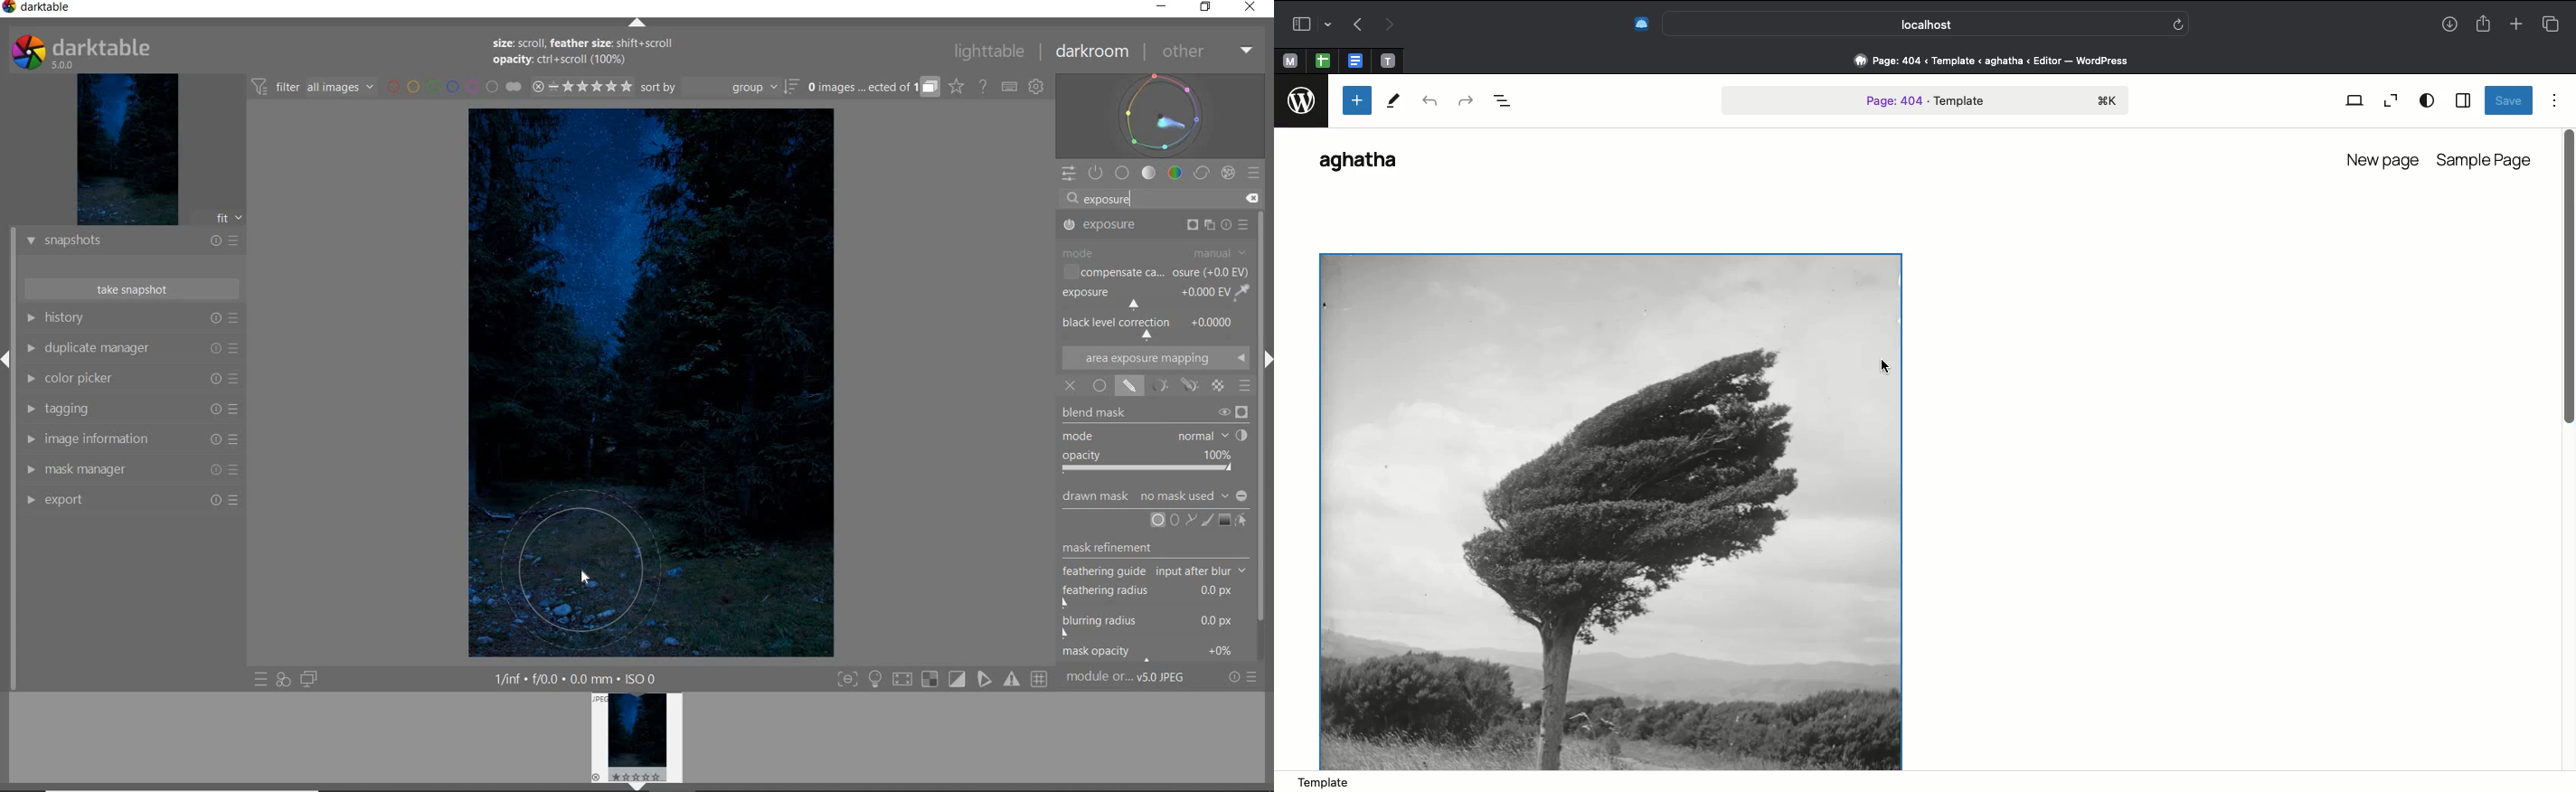  What do you see at coordinates (2555, 22) in the screenshot?
I see `Tabs` at bounding box center [2555, 22].